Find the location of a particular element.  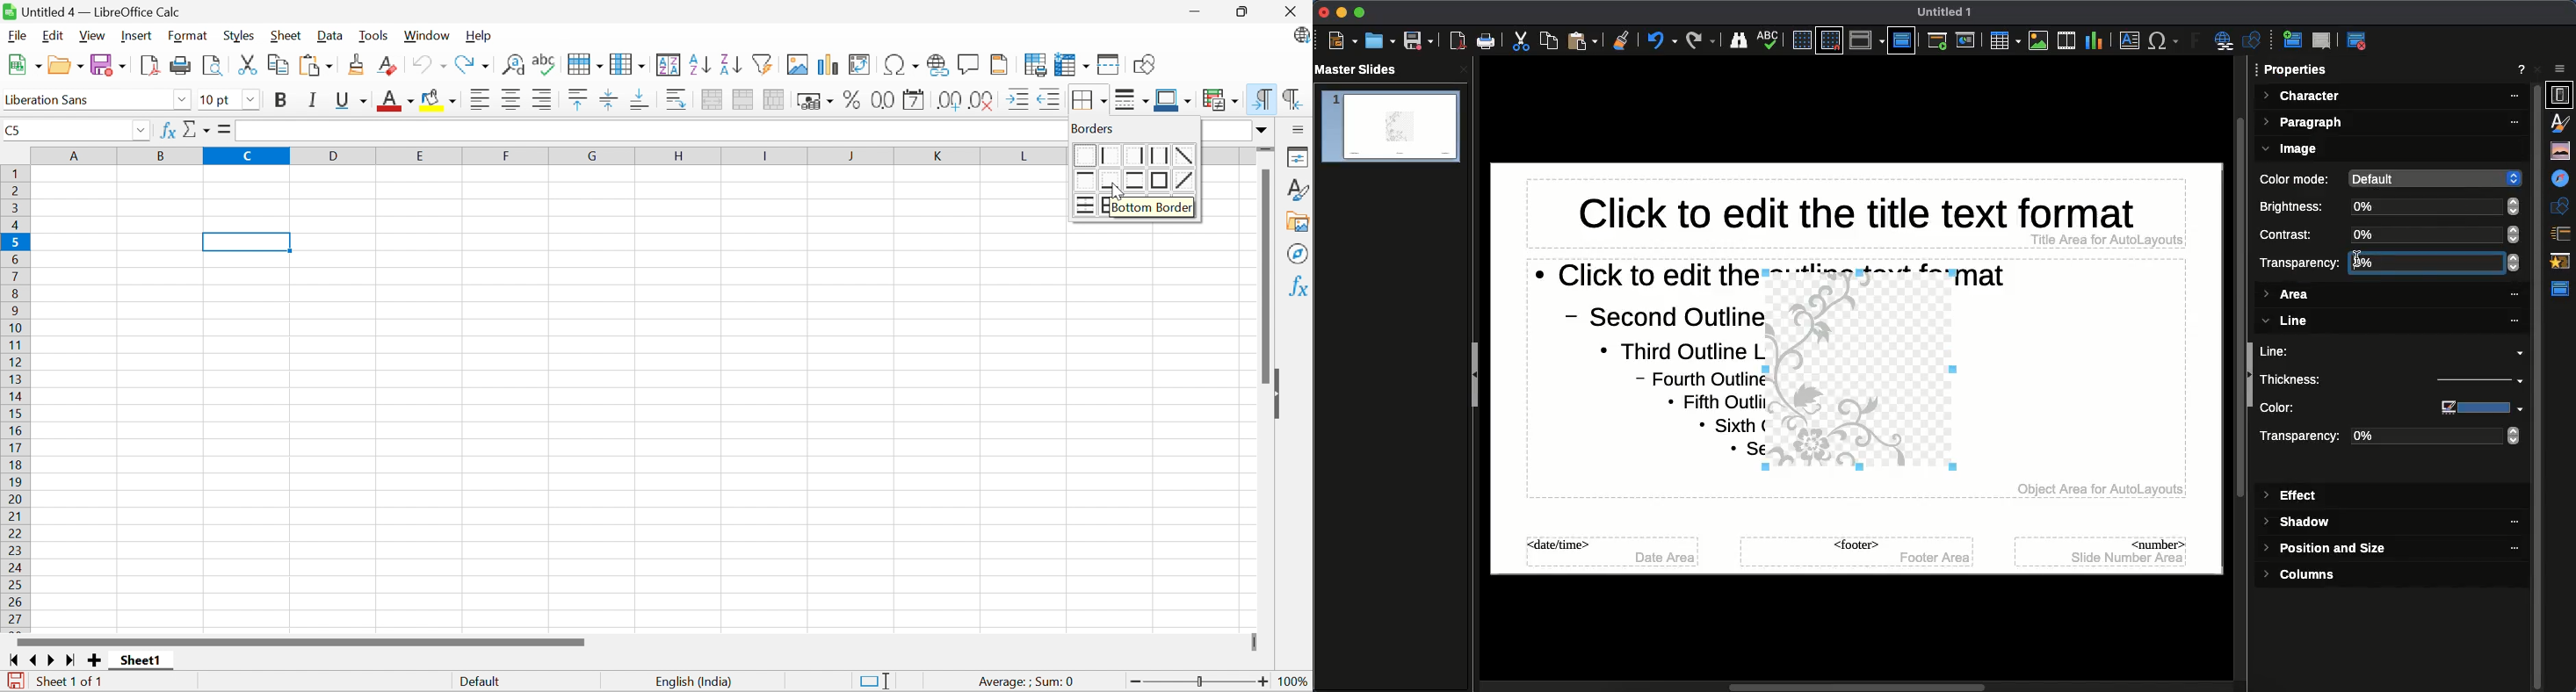

Top border is located at coordinates (1089, 180).